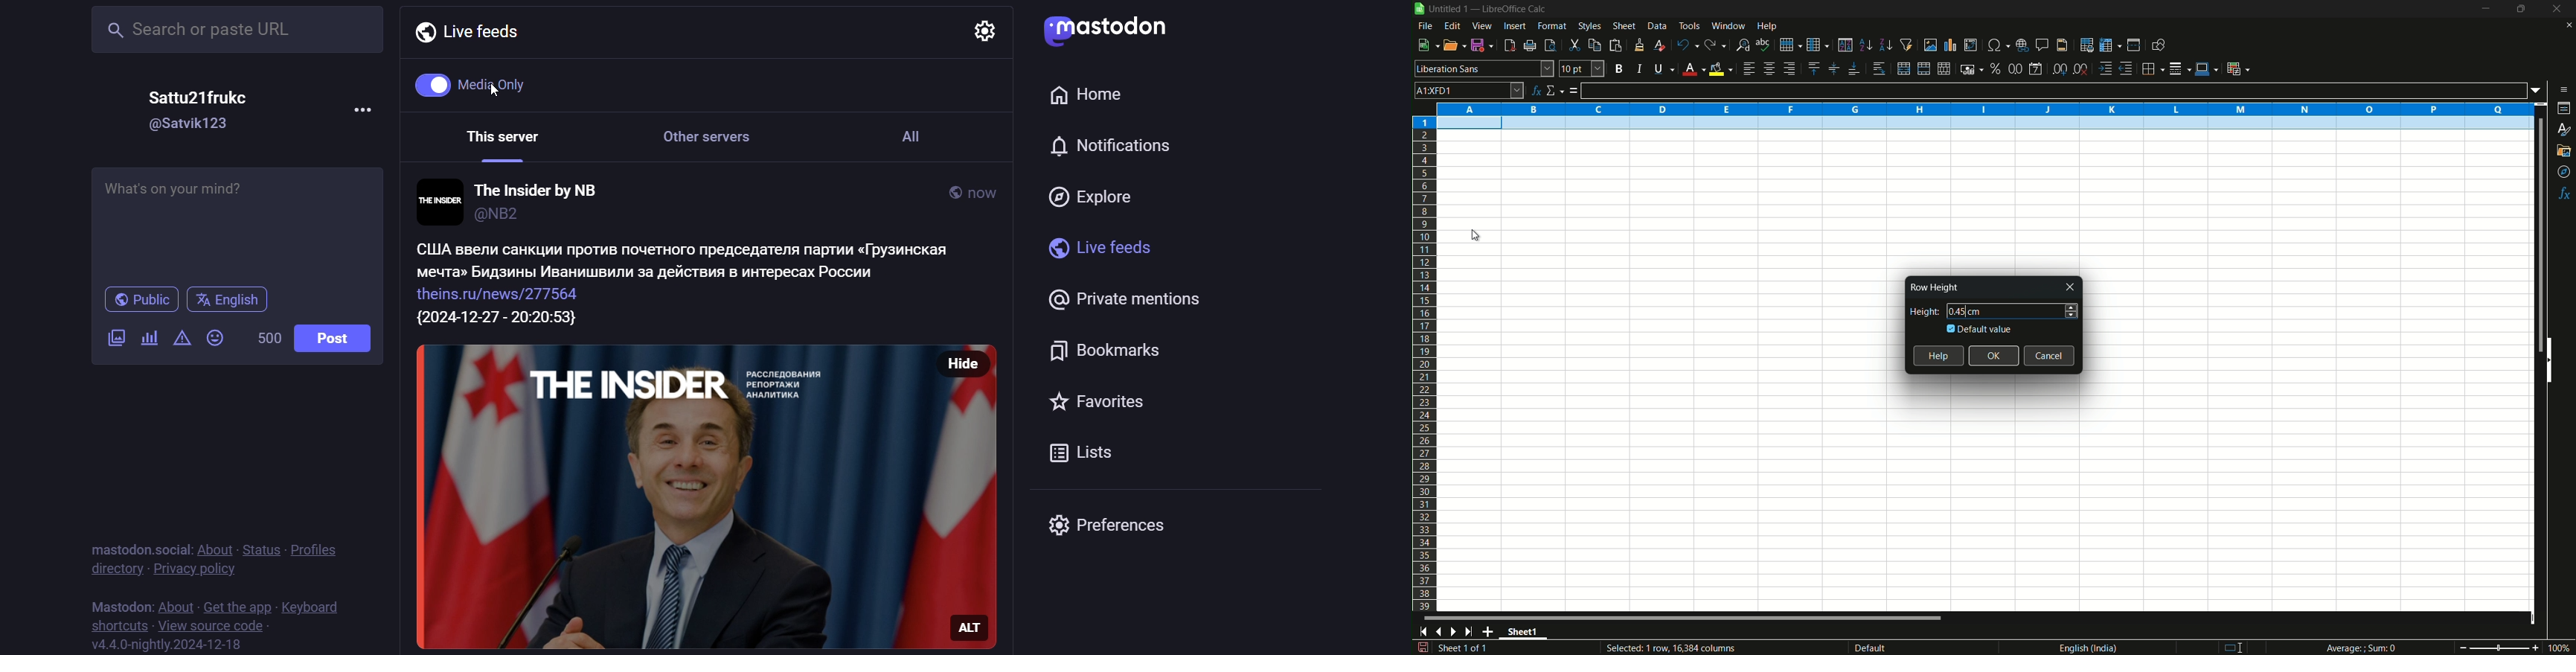 The width and height of the screenshot is (2576, 672). I want to click on border style, so click(2181, 67).